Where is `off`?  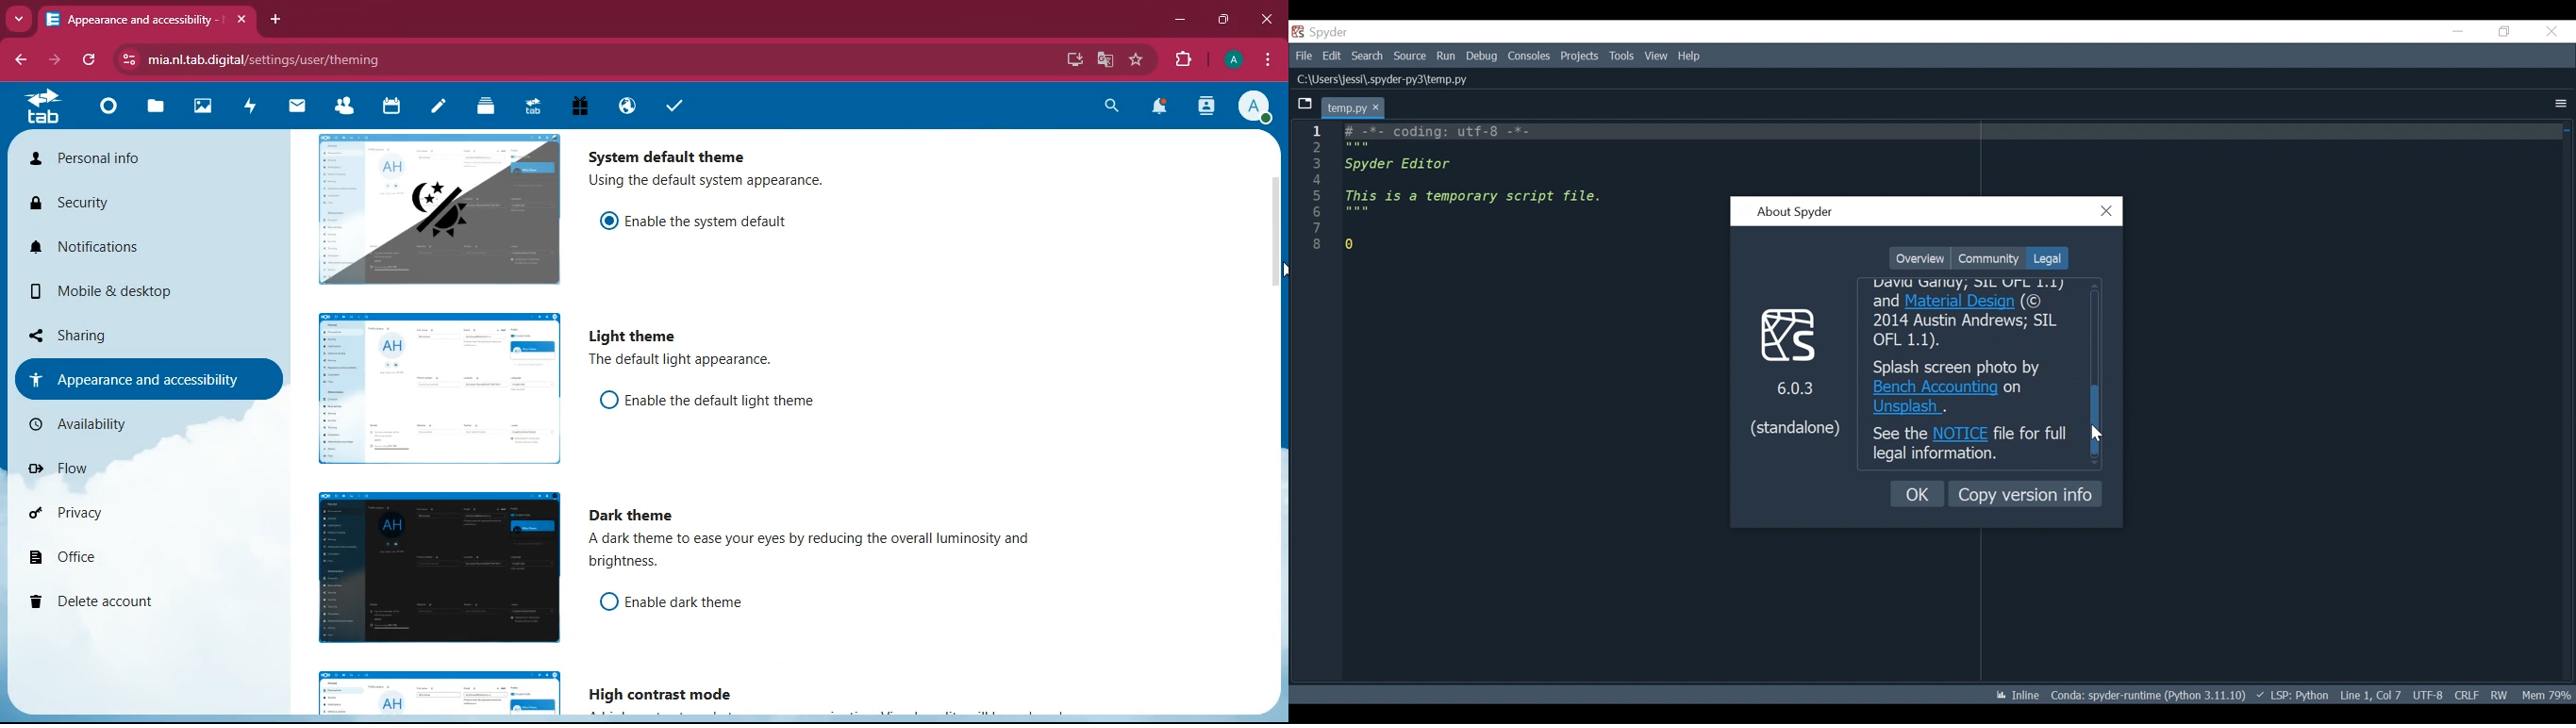 off is located at coordinates (608, 601).